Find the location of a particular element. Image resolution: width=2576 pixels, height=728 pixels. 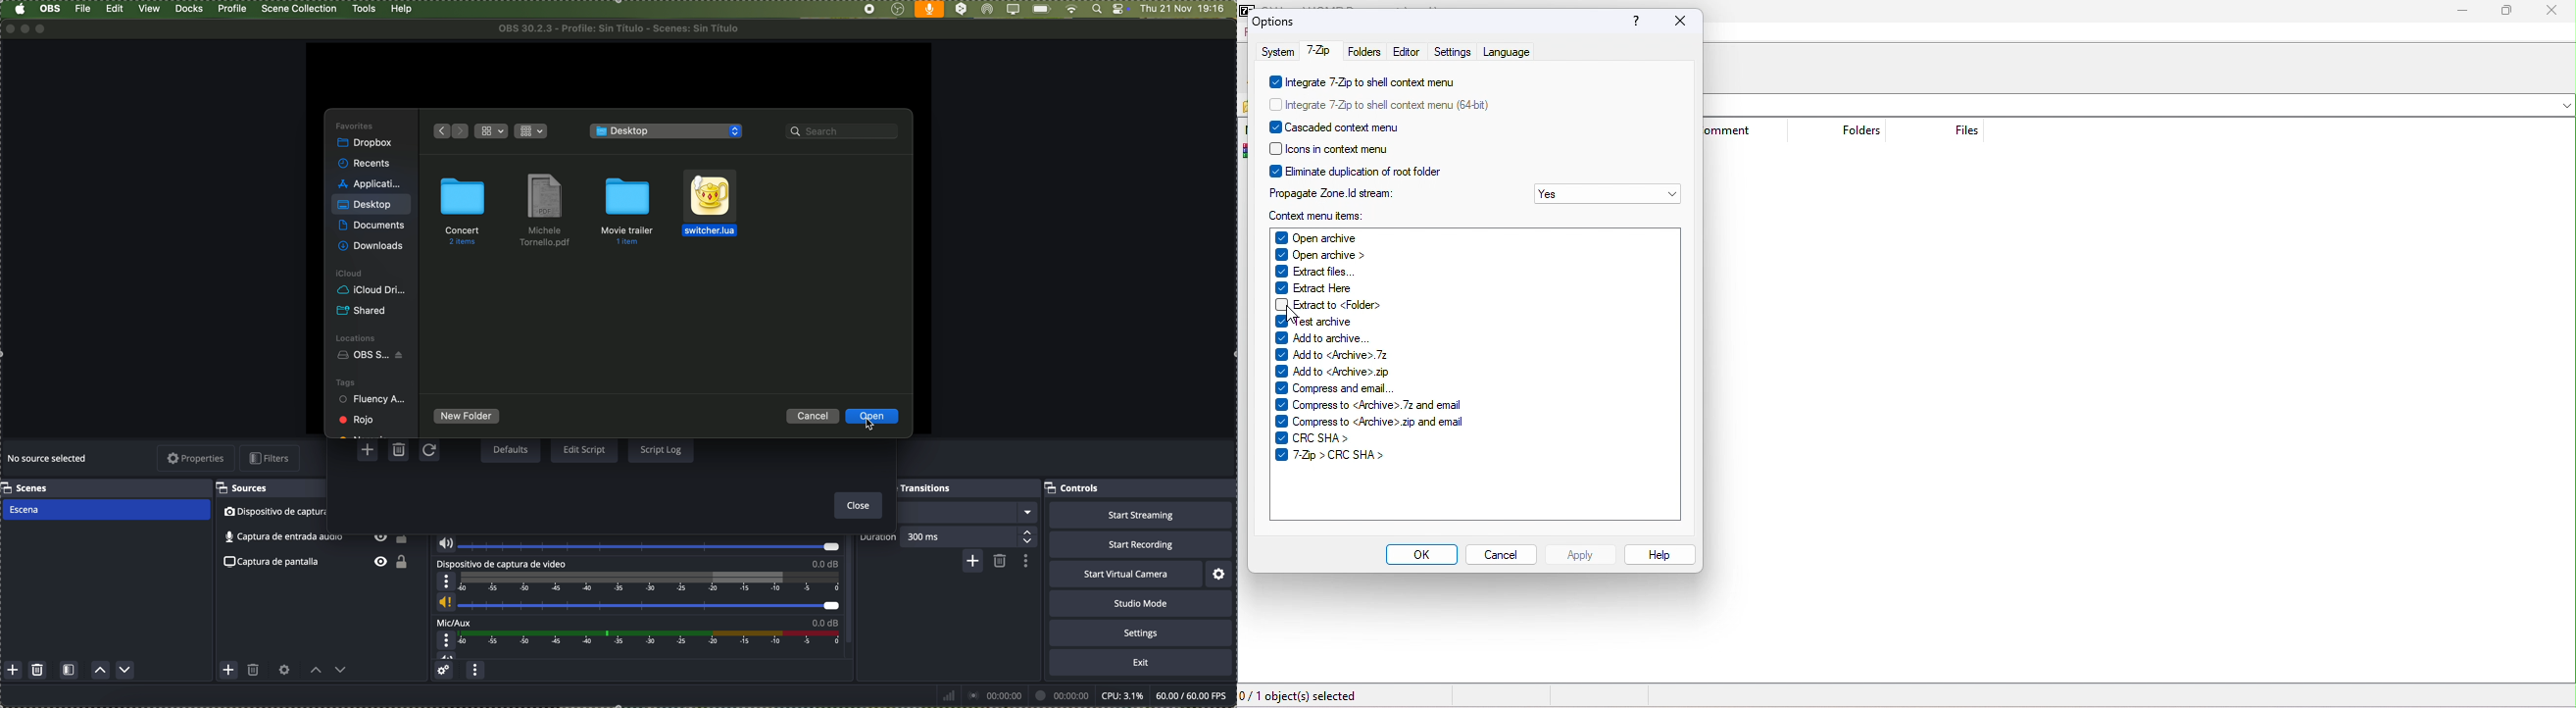

downloads is located at coordinates (373, 245).